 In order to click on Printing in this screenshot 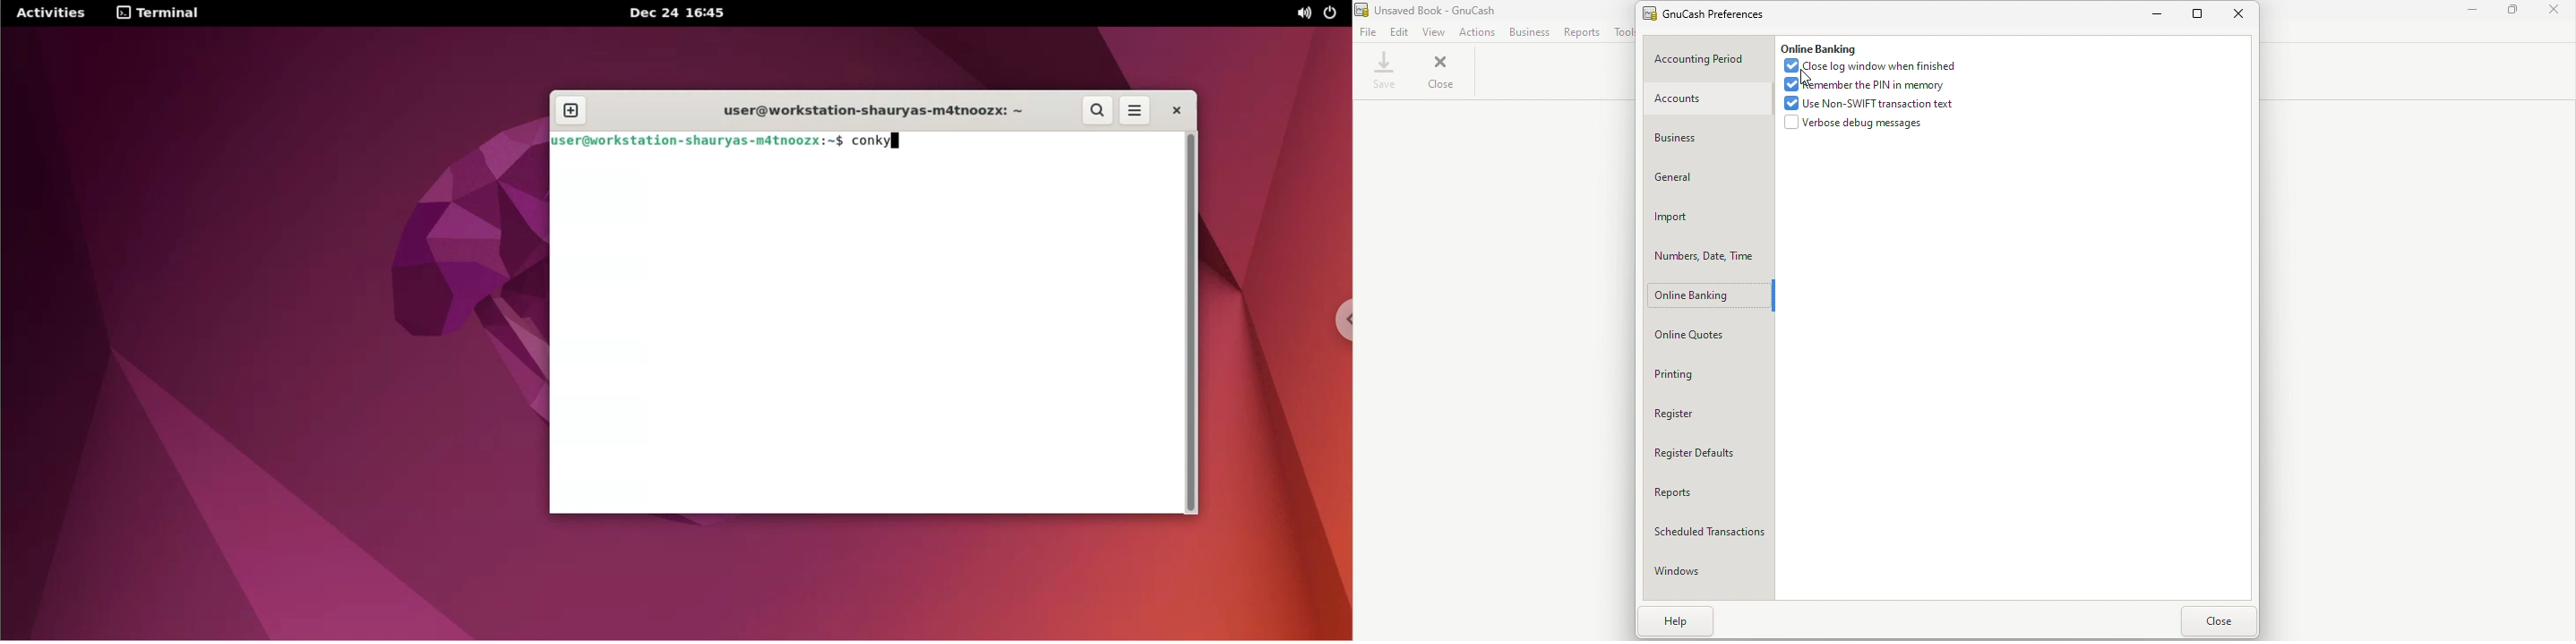, I will do `click(1708, 376)`.